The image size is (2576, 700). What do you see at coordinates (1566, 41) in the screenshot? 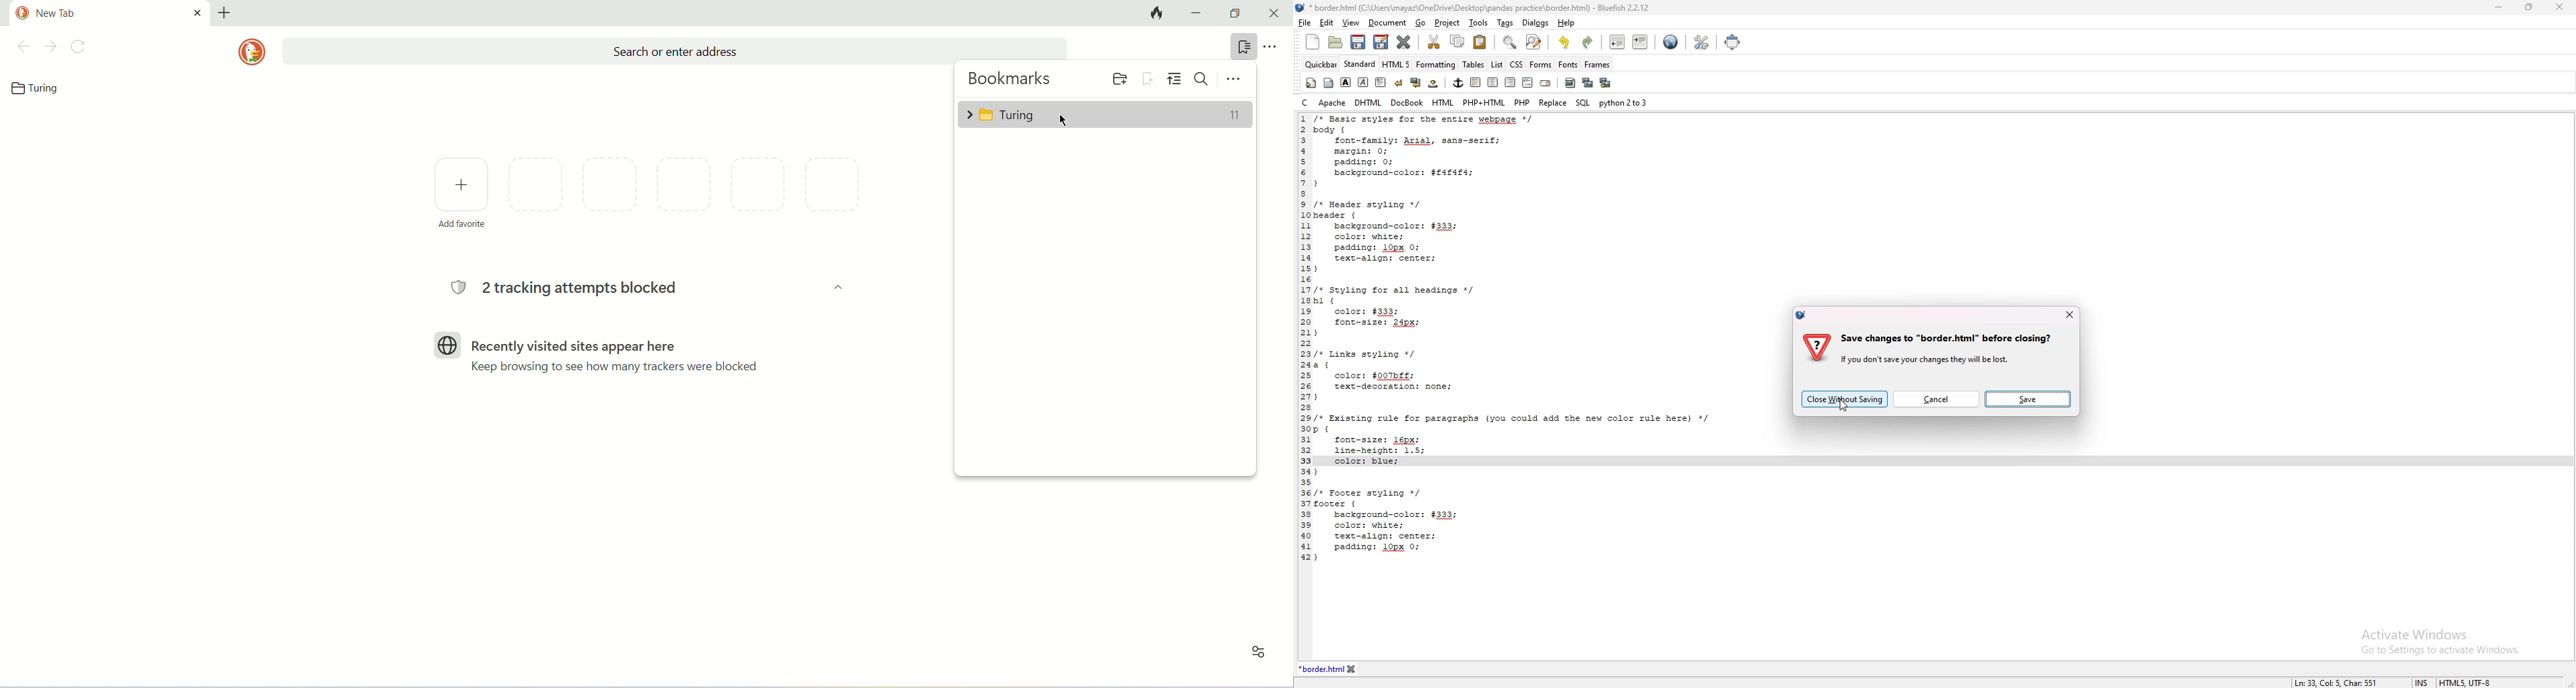
I see `undo` at bounding box center [1566, 41].